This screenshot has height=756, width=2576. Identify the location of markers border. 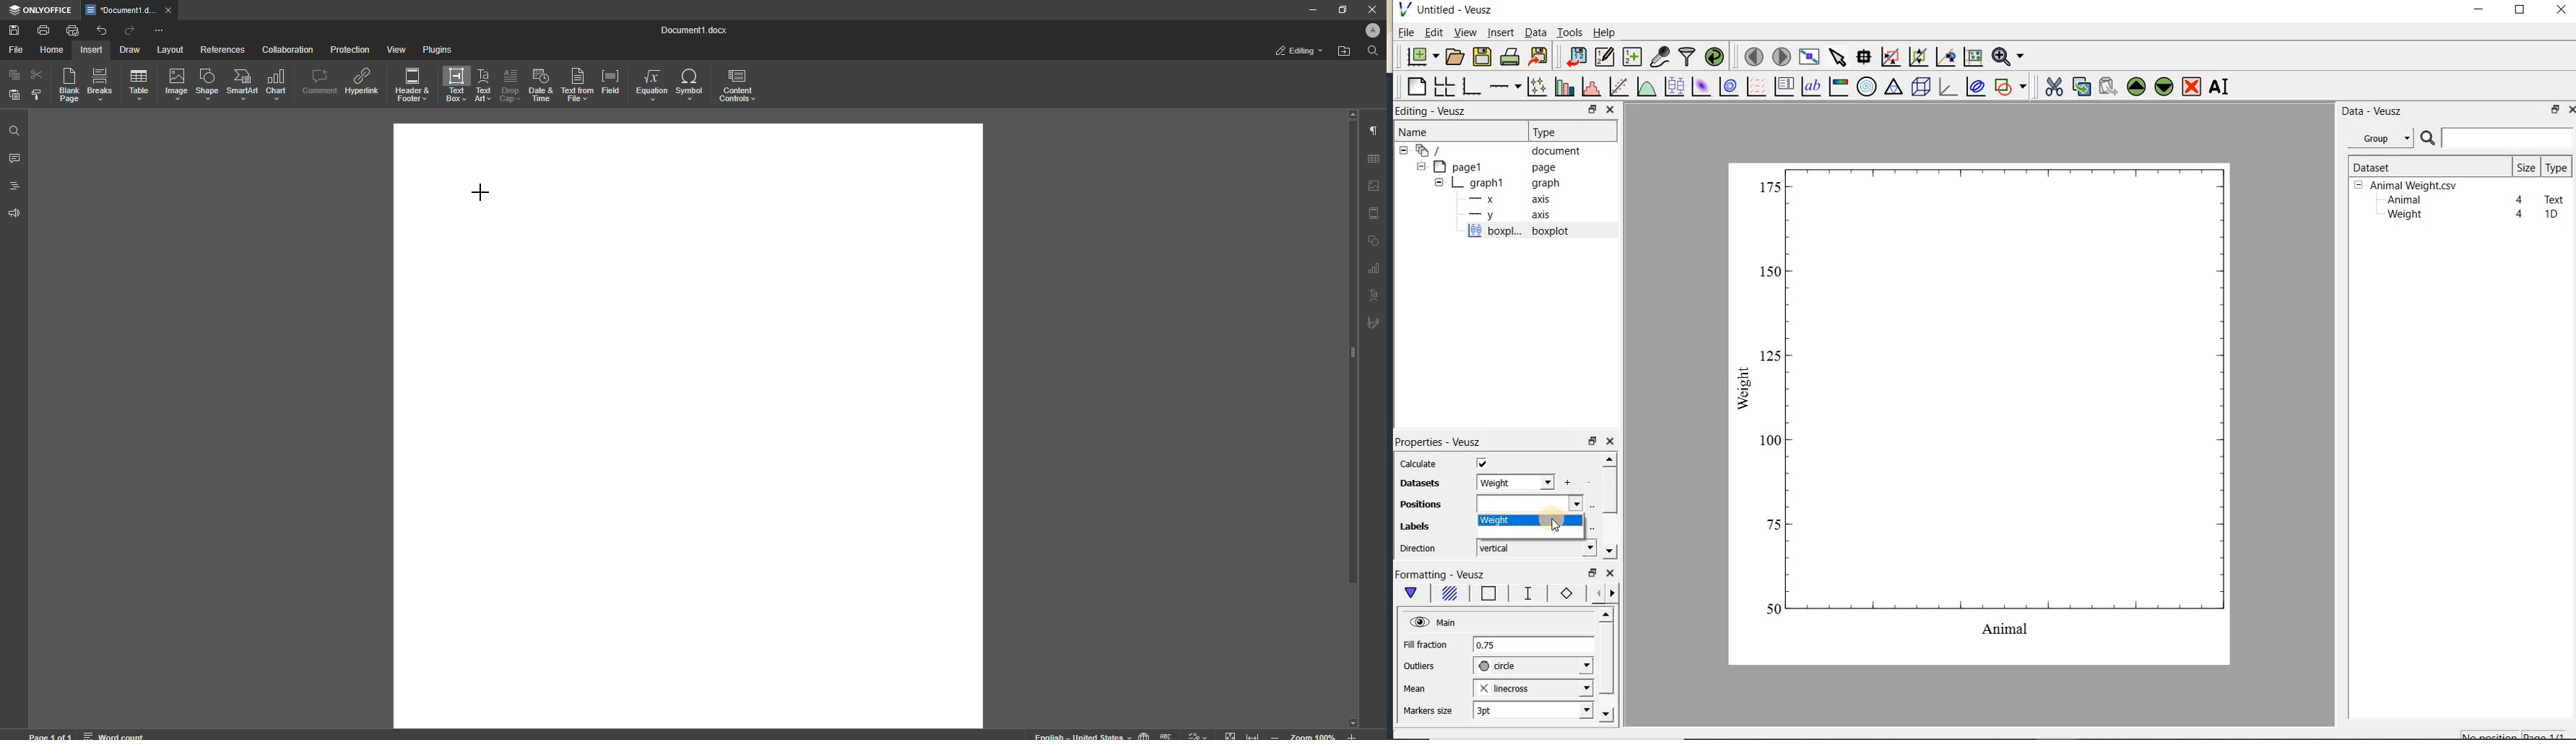
(1564, 593).